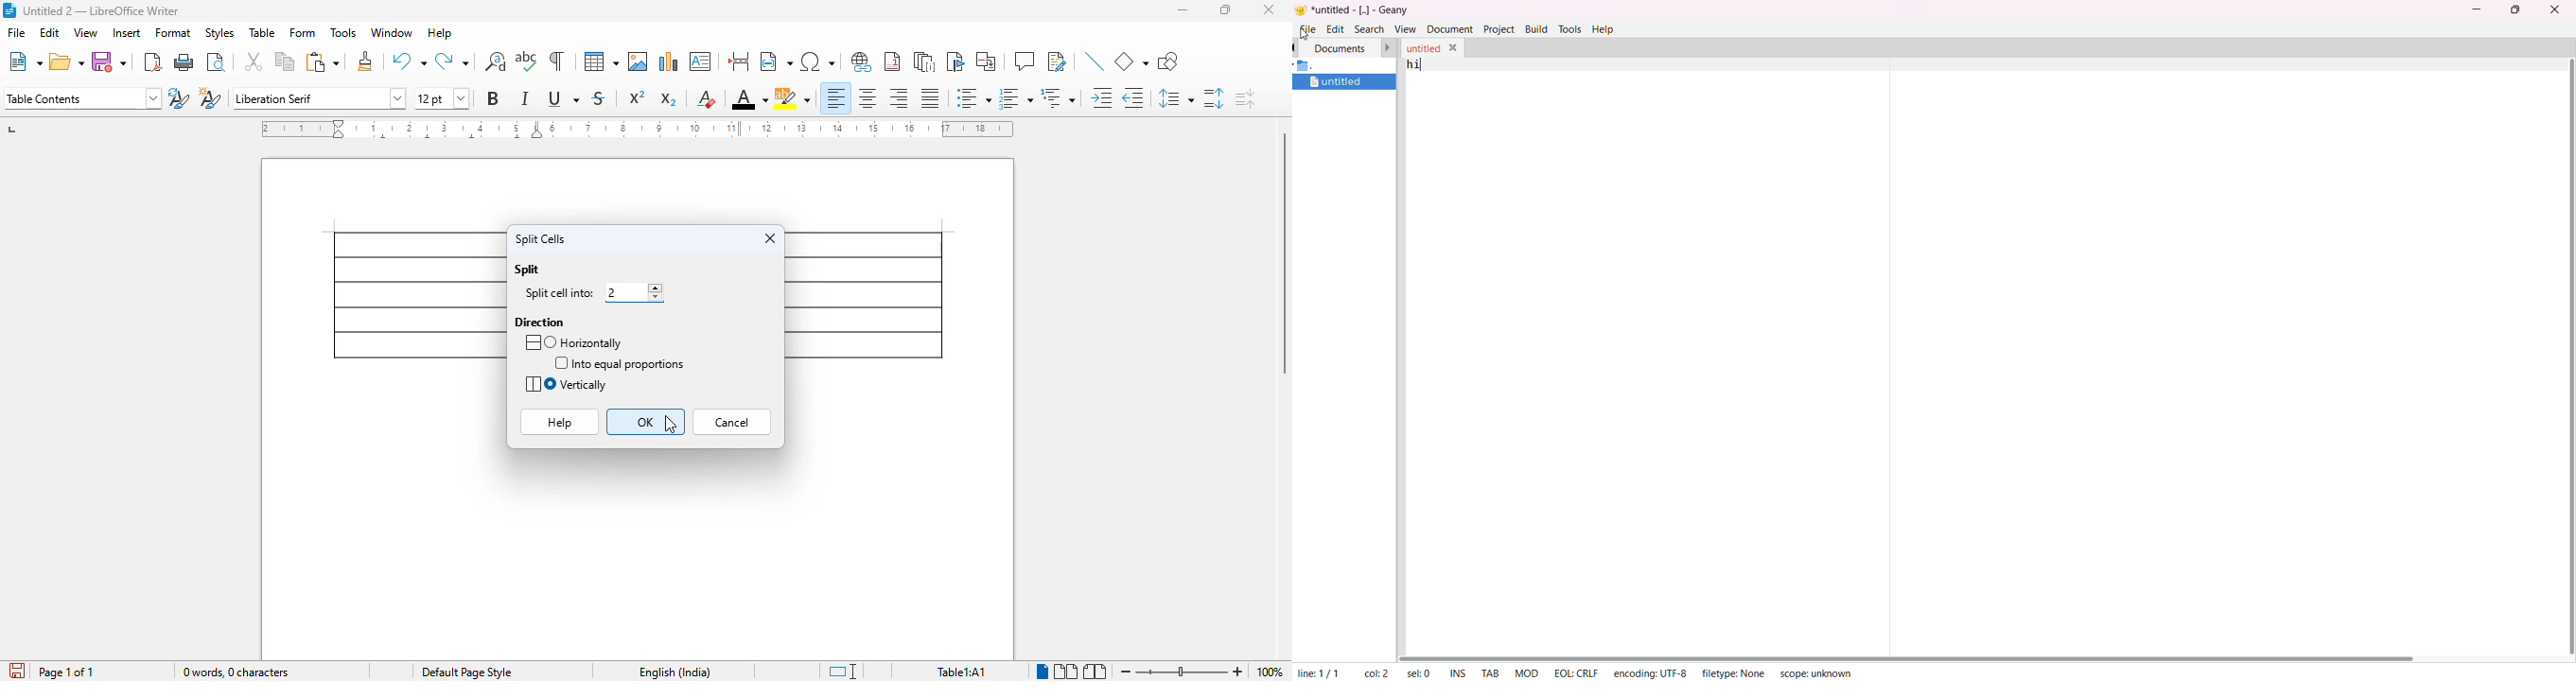 This screenshot has width=2576, height=700. I want to click on documents, so click(1341, 47).